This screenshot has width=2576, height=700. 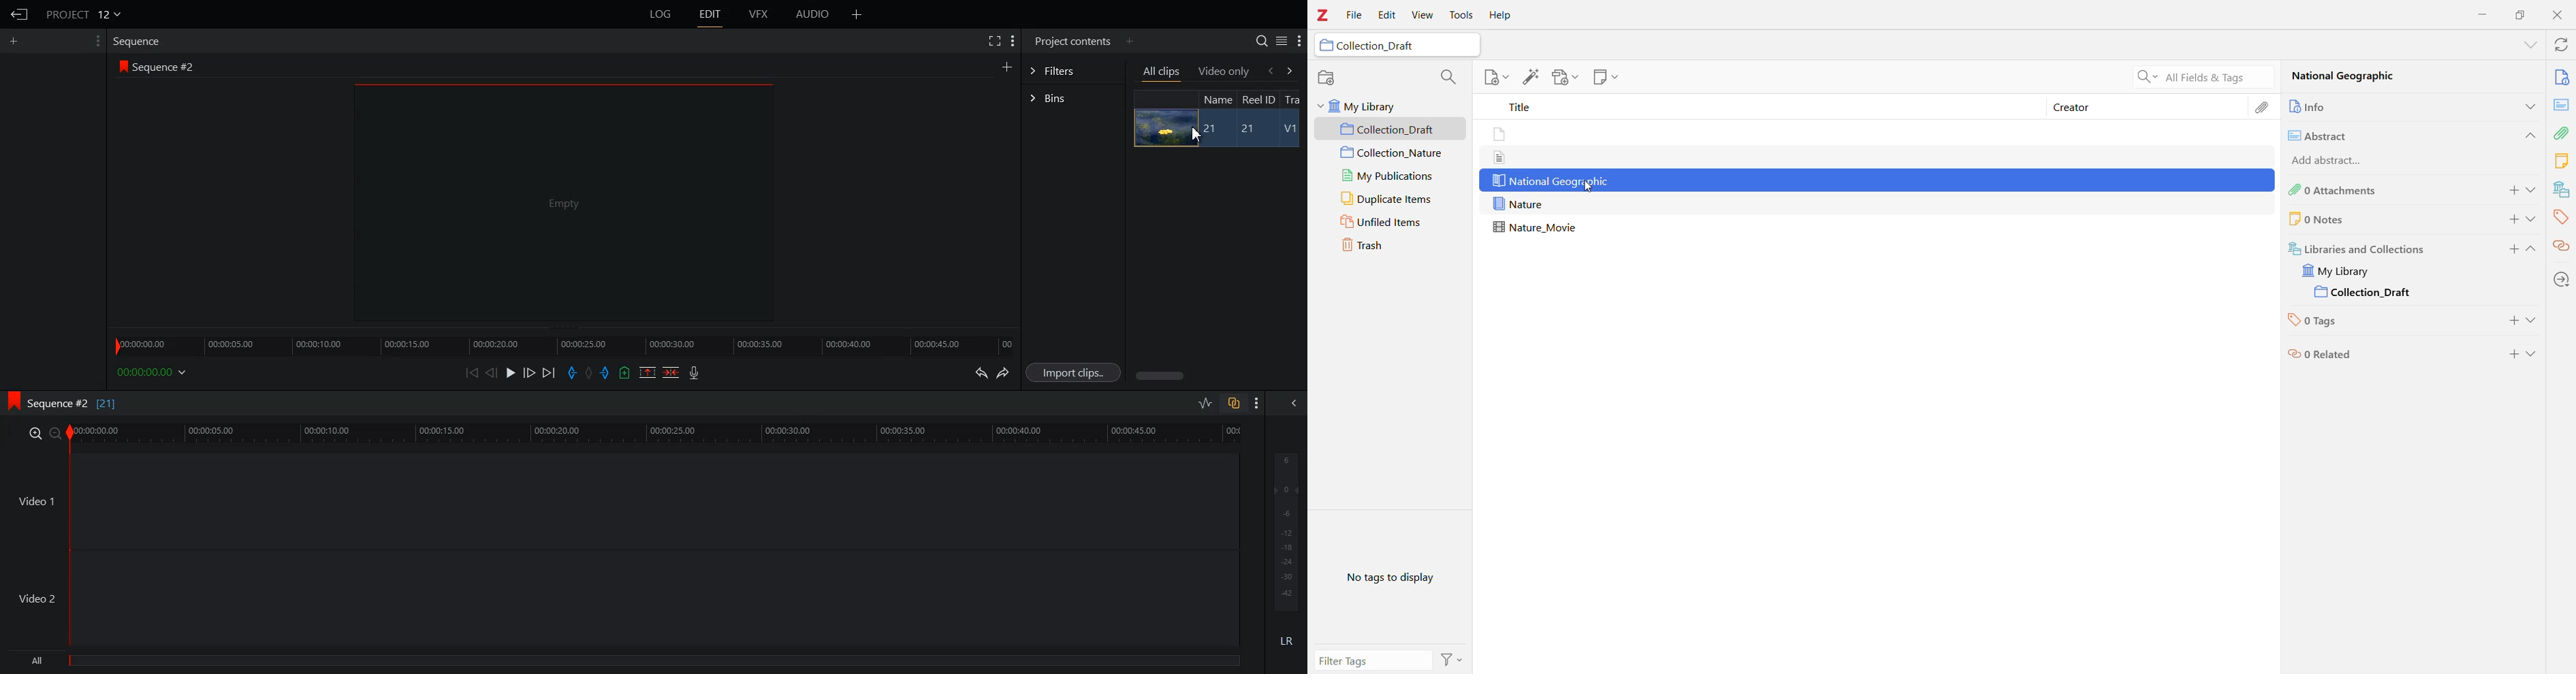 What do you see at coordinates (2354, 78) in the screenshot?
I see `Selected Item Title` at bounding box center [2354, 78].